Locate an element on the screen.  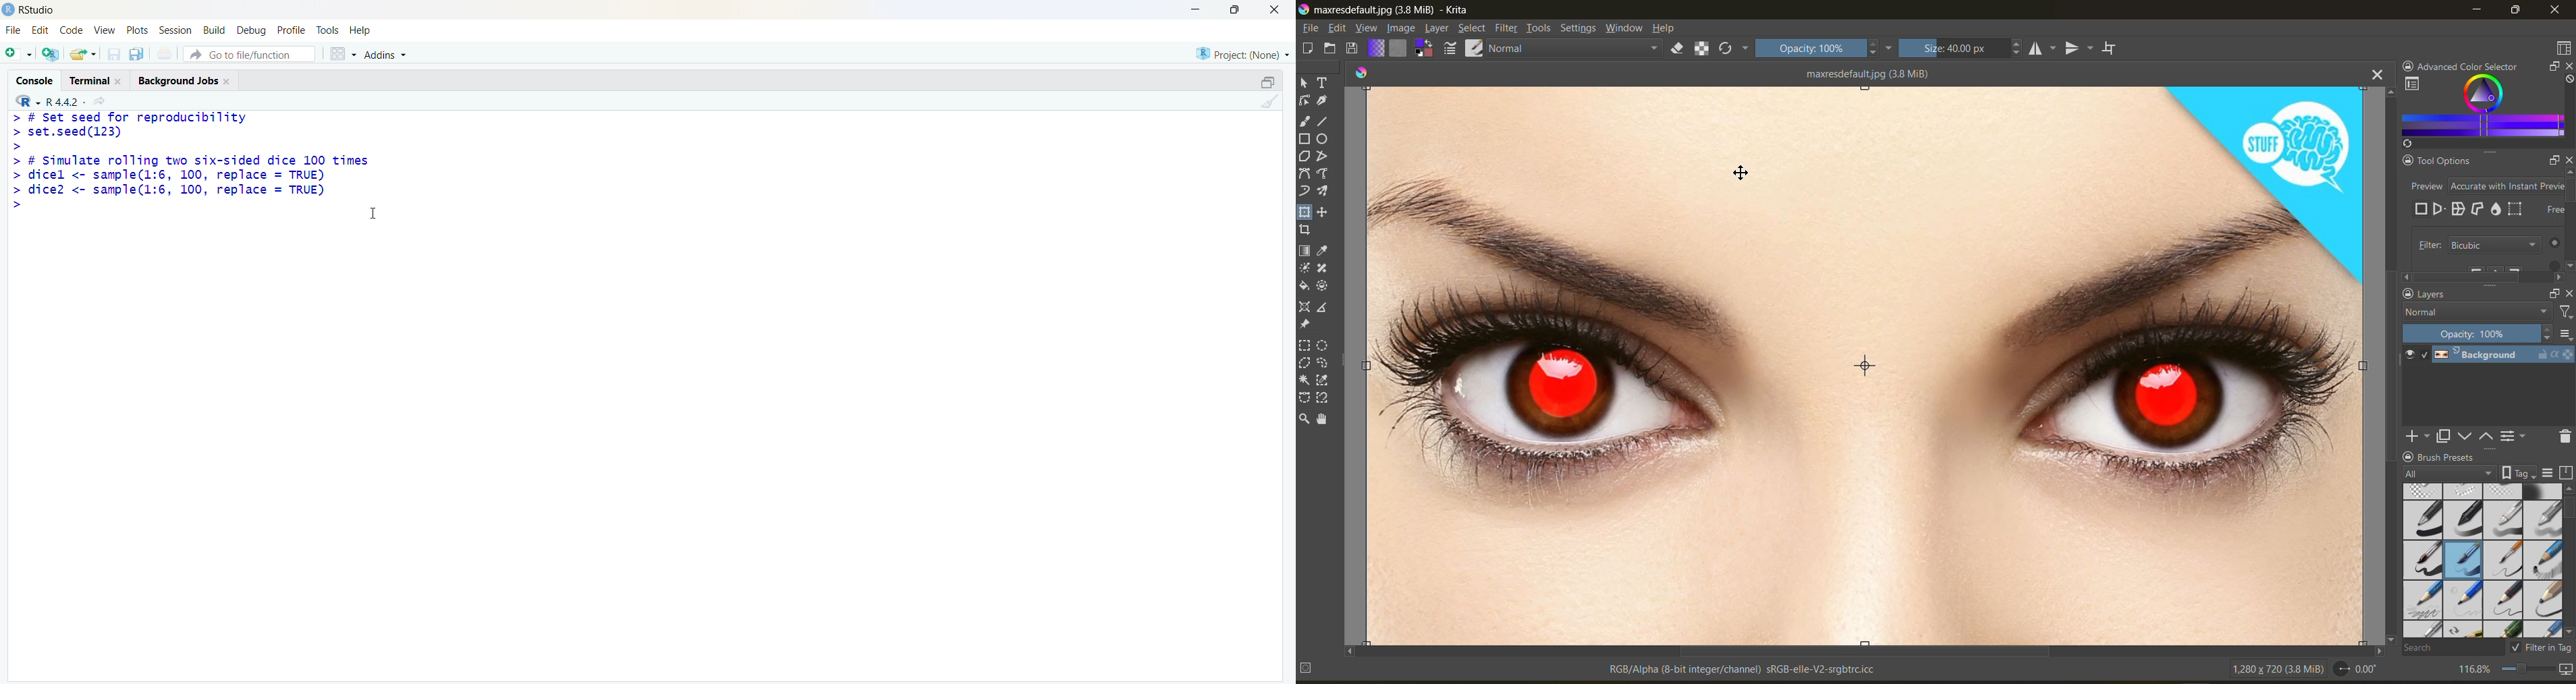
filter in tag is located at coordinates (2543, 649).